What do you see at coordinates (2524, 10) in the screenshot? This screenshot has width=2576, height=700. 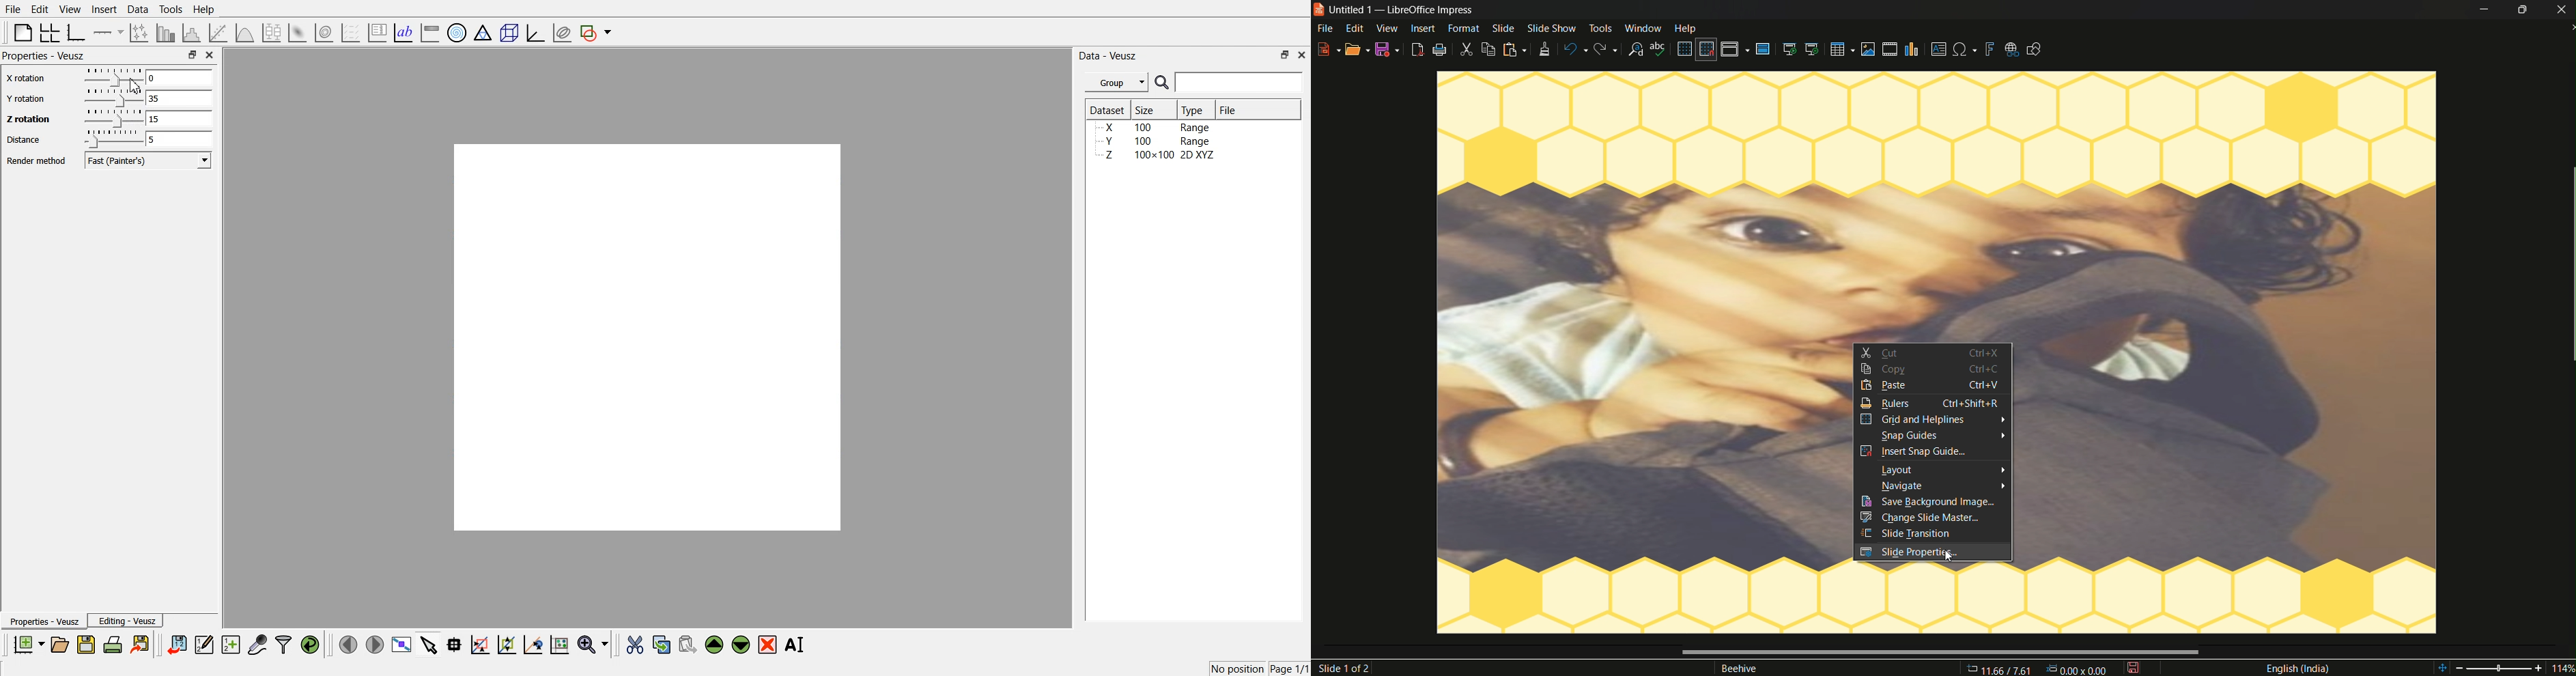 I see `minimize/maximize` at bounding box center [2524, 10].